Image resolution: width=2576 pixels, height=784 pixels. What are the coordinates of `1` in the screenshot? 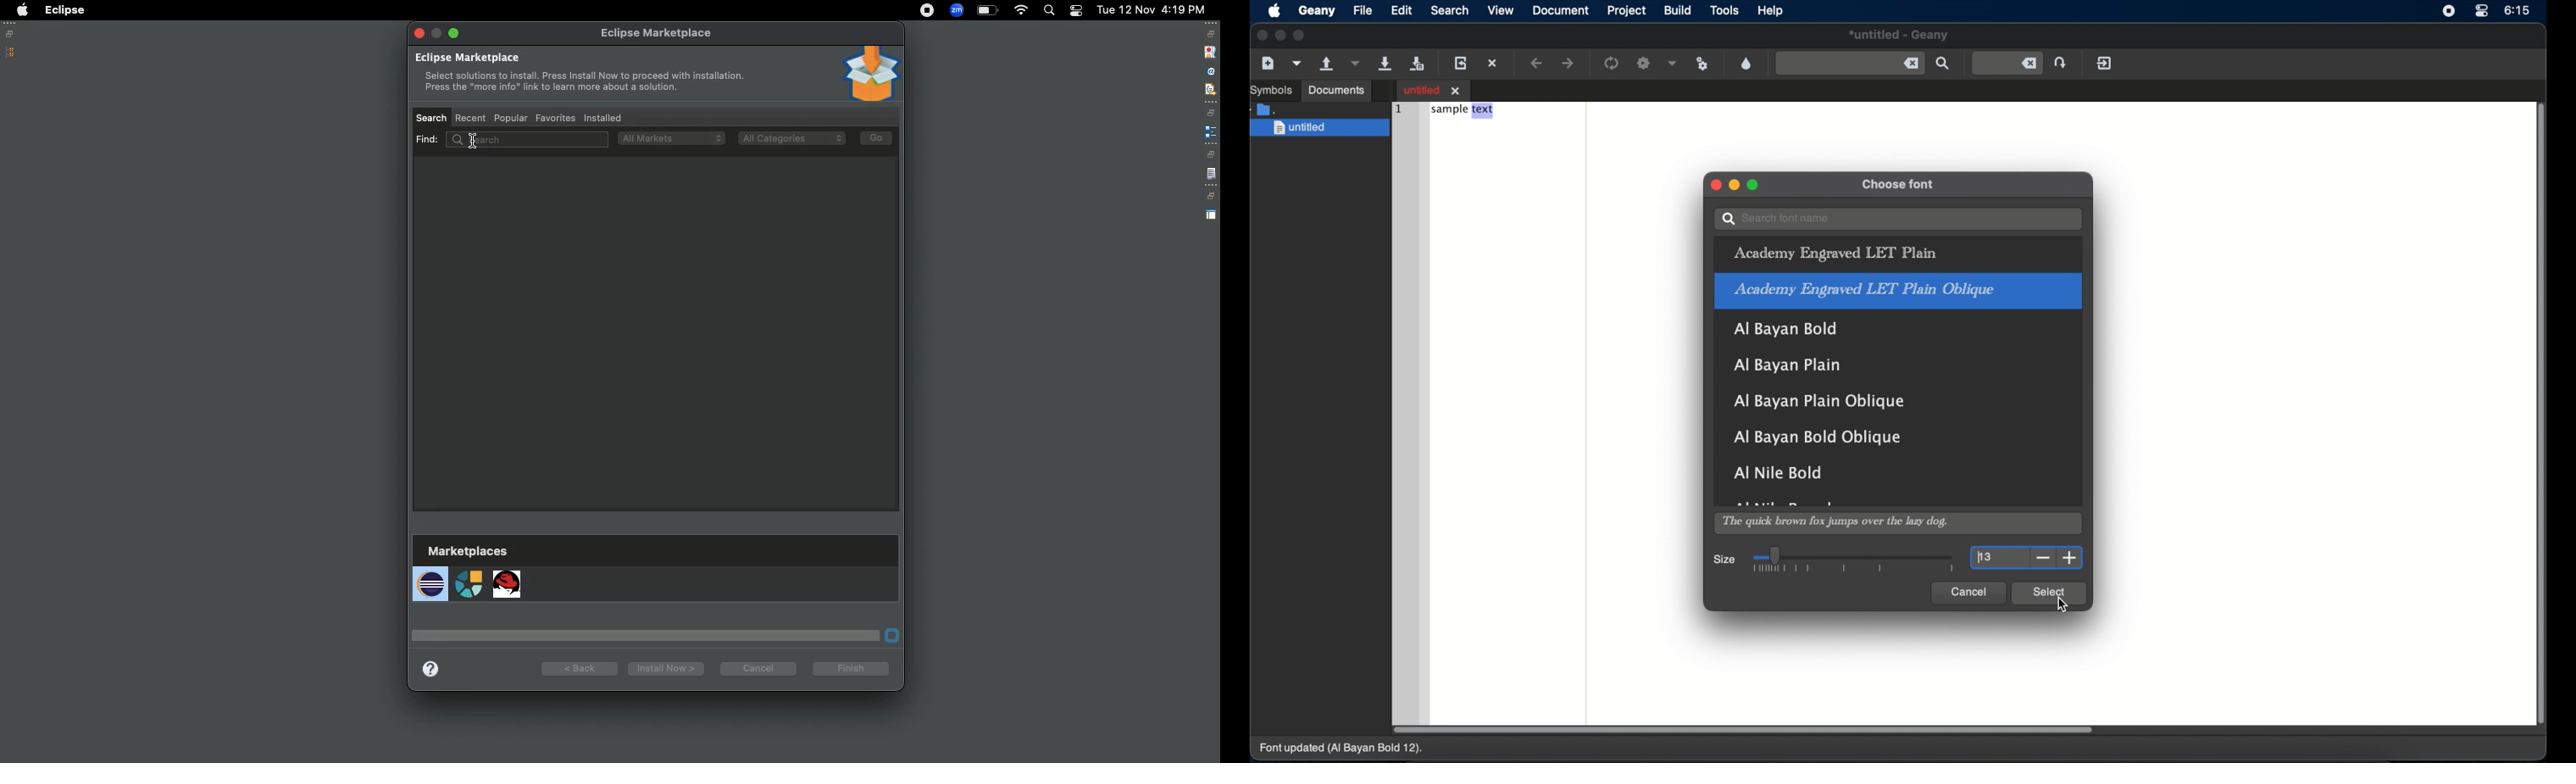 It's located at (1397, 107).